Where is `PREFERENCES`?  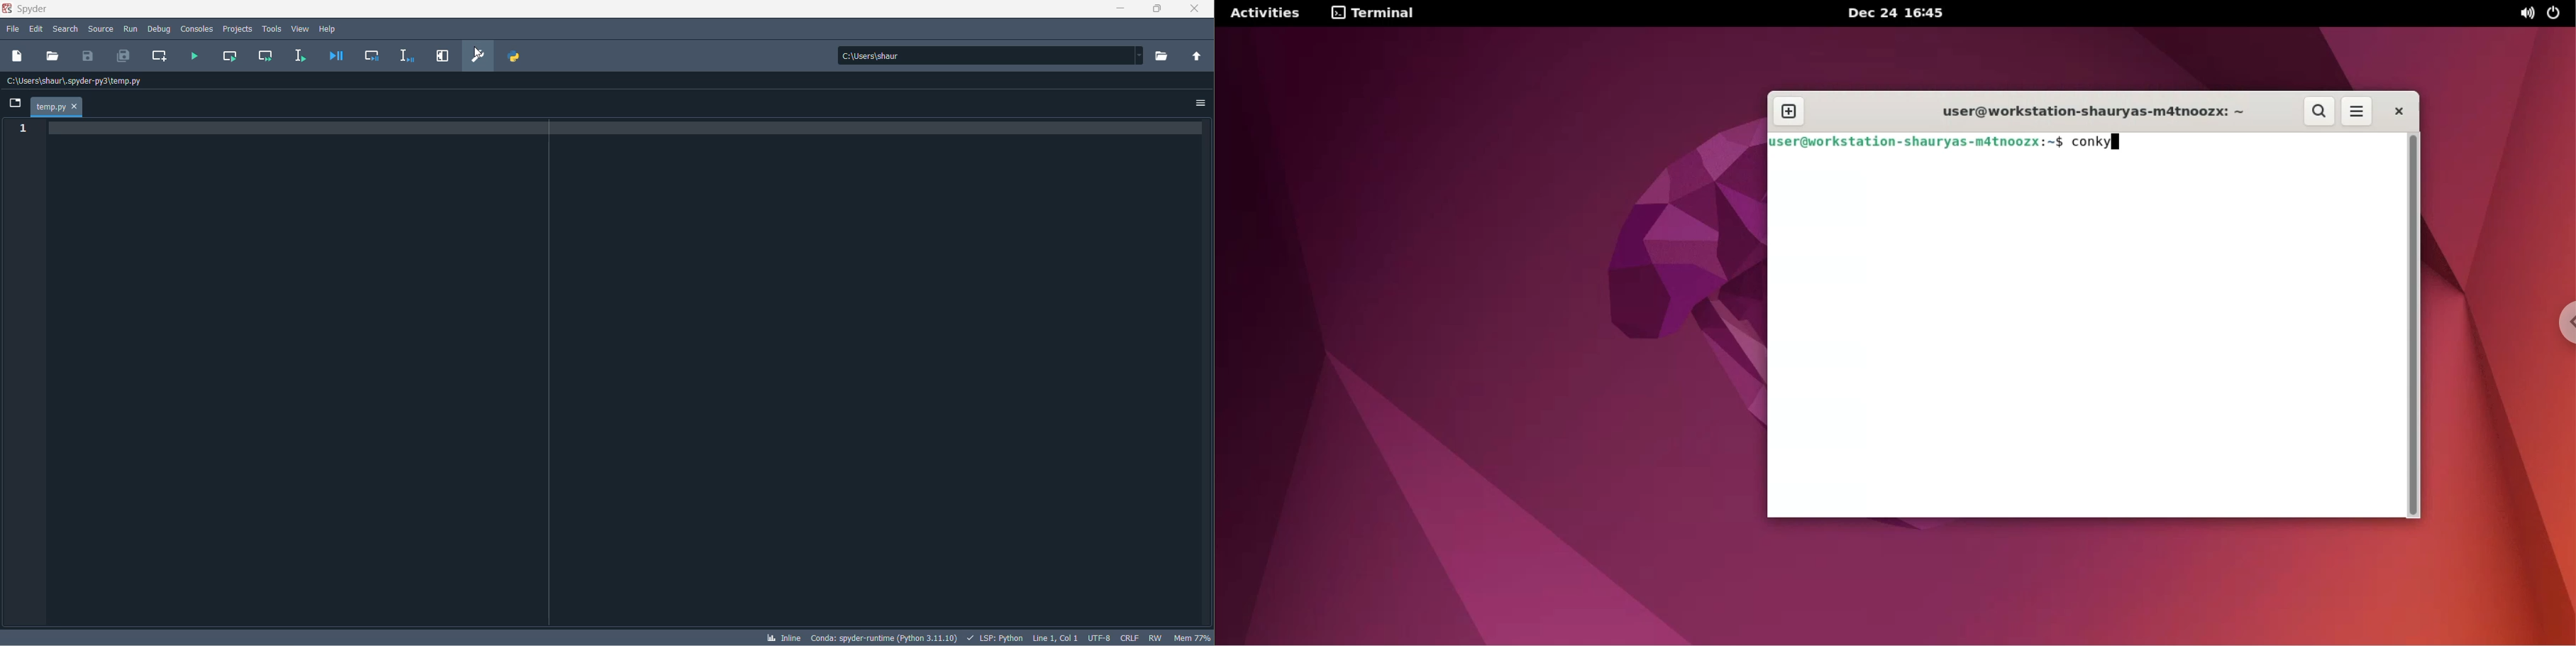
PREFERENCES is located at coordinates (479, 56).